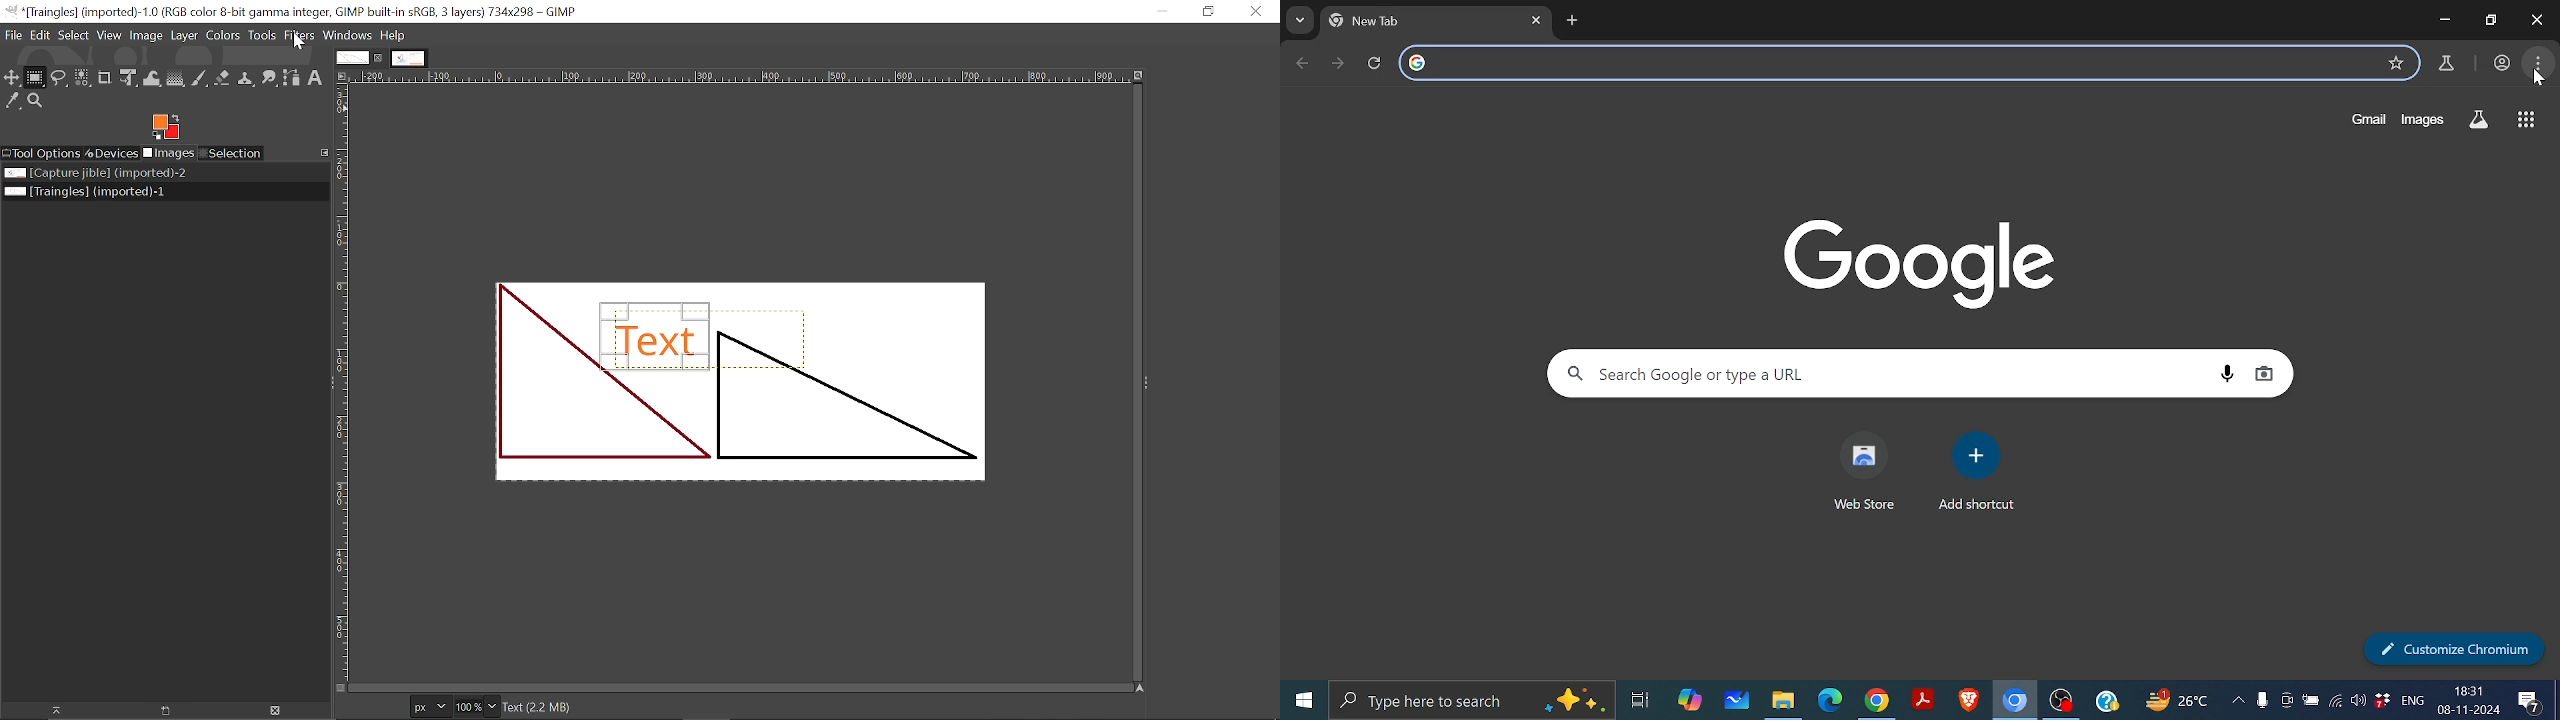 This screenshot has width=2576, height=728. Describe the element at coordinates (1923, 701) in the screenshot. I see `adobe reader` at that location.